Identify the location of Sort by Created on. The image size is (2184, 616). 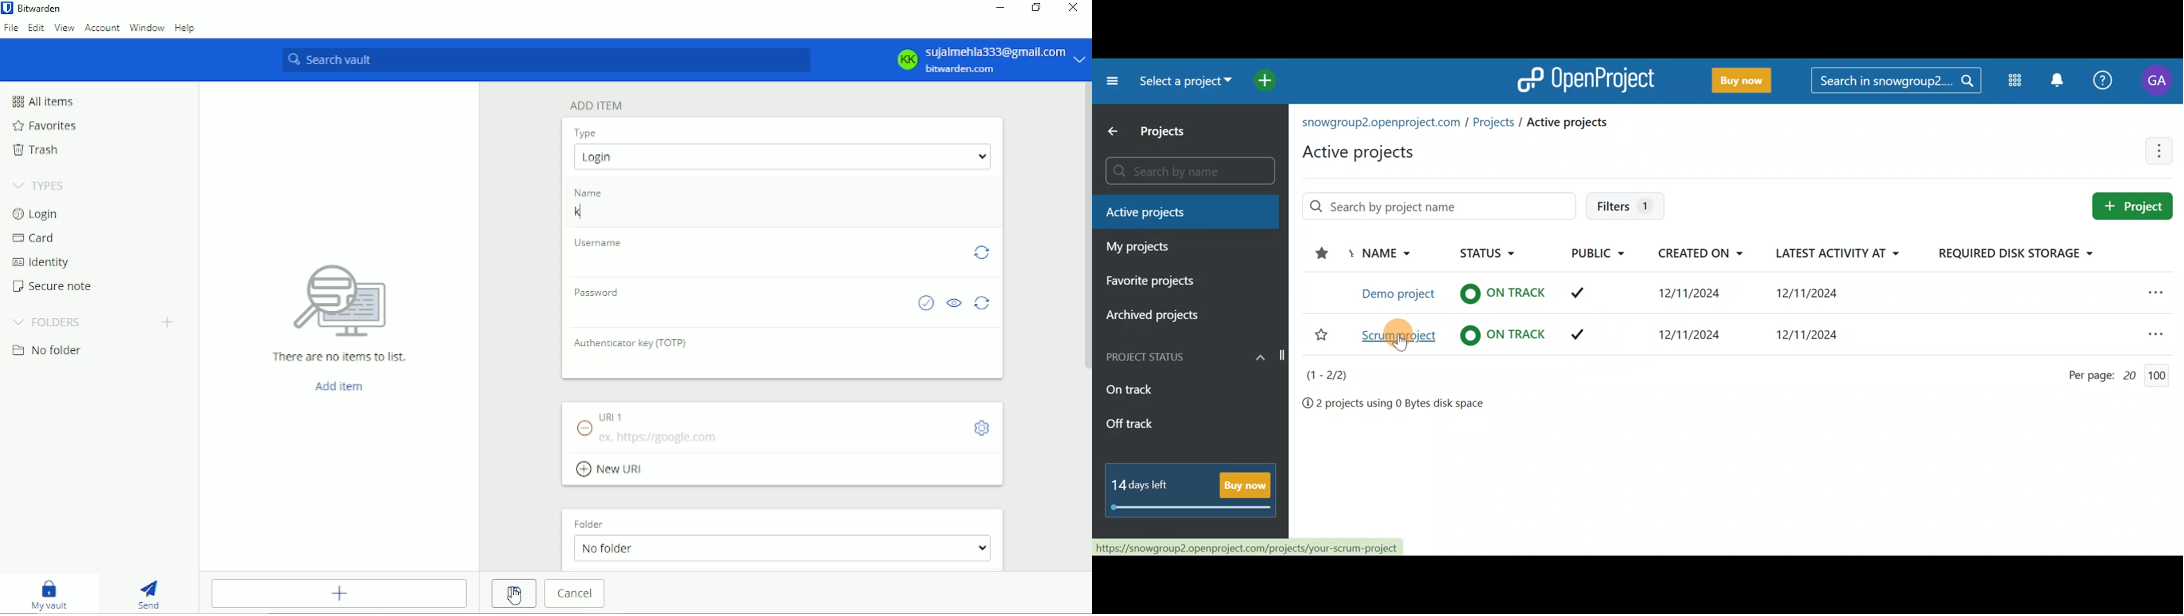
(1708, 254).